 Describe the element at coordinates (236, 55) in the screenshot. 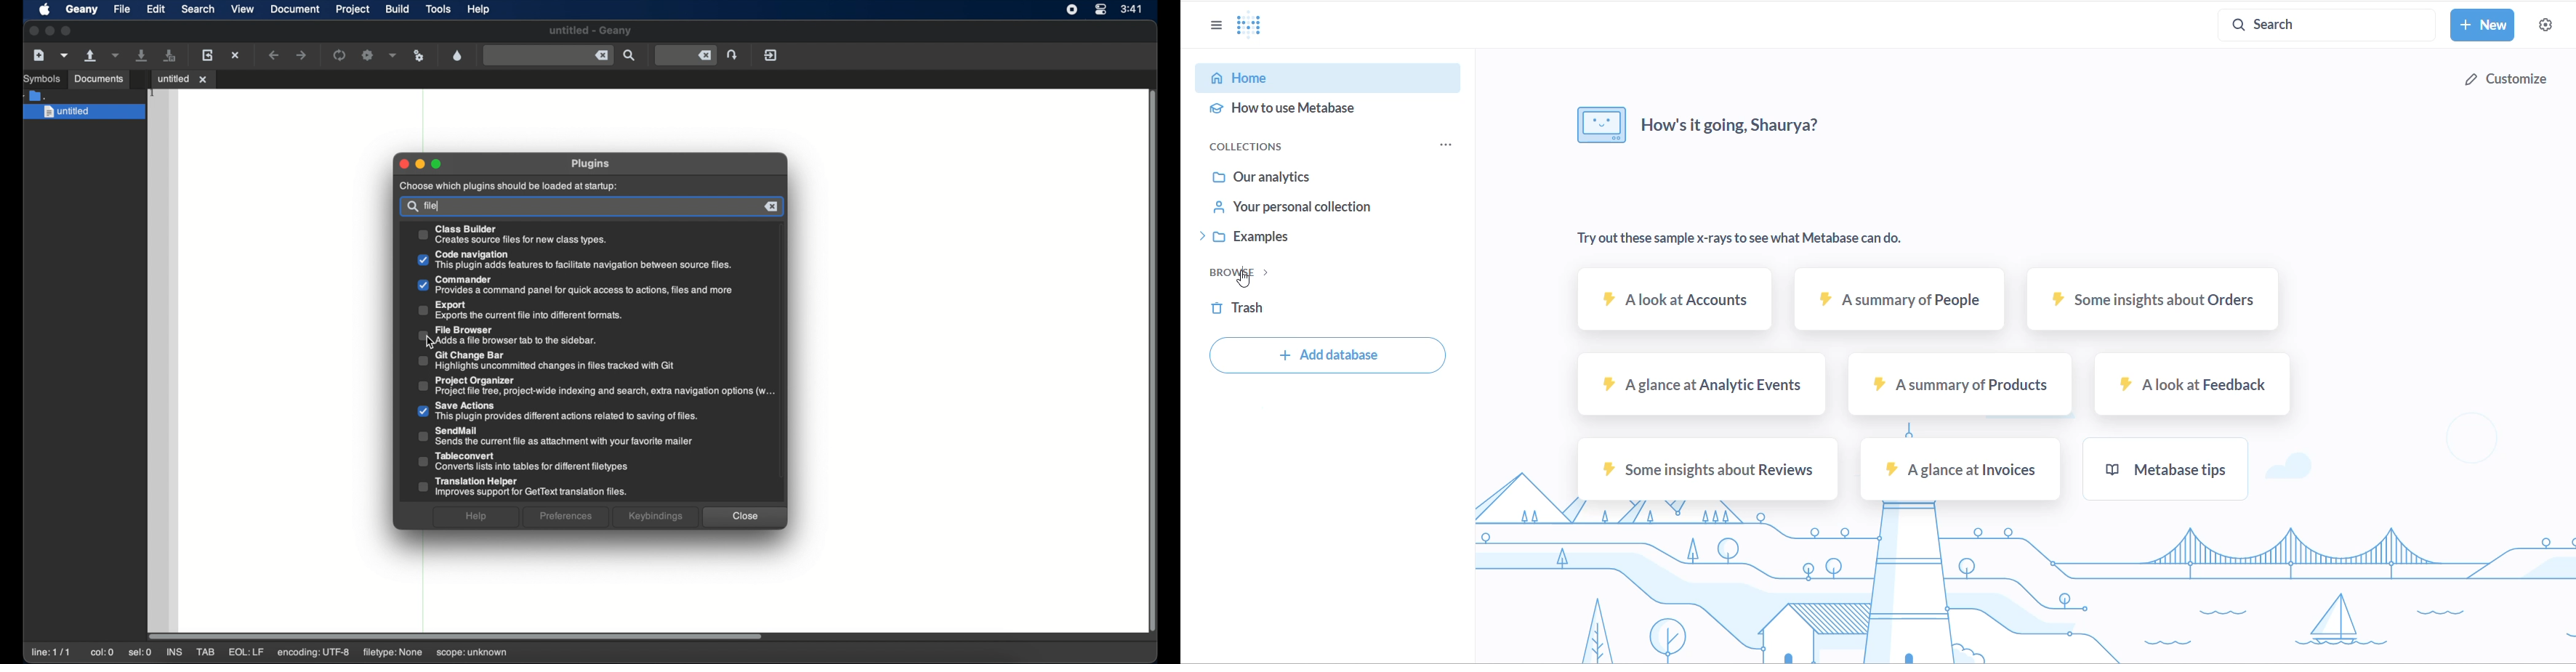

I see `close the current file` at that location.